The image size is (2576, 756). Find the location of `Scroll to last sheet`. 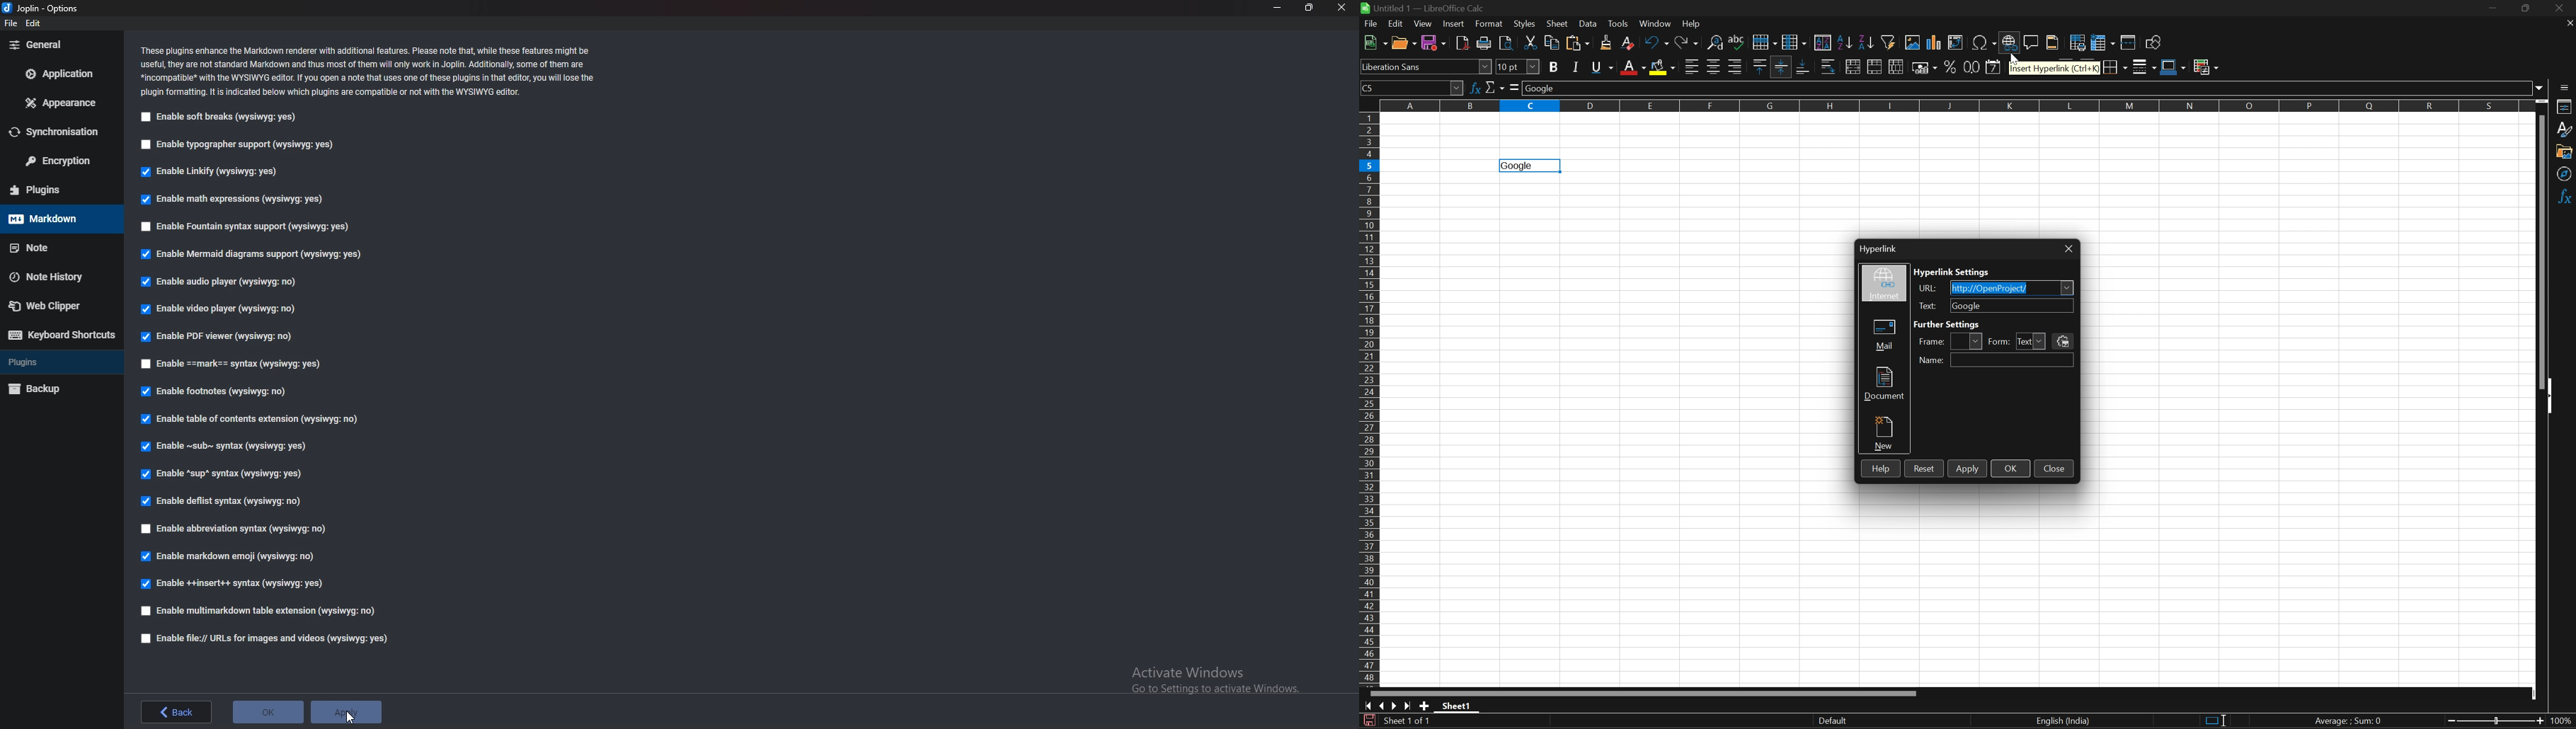

Scroll to last sheet is located at coordinates (1406, 708).